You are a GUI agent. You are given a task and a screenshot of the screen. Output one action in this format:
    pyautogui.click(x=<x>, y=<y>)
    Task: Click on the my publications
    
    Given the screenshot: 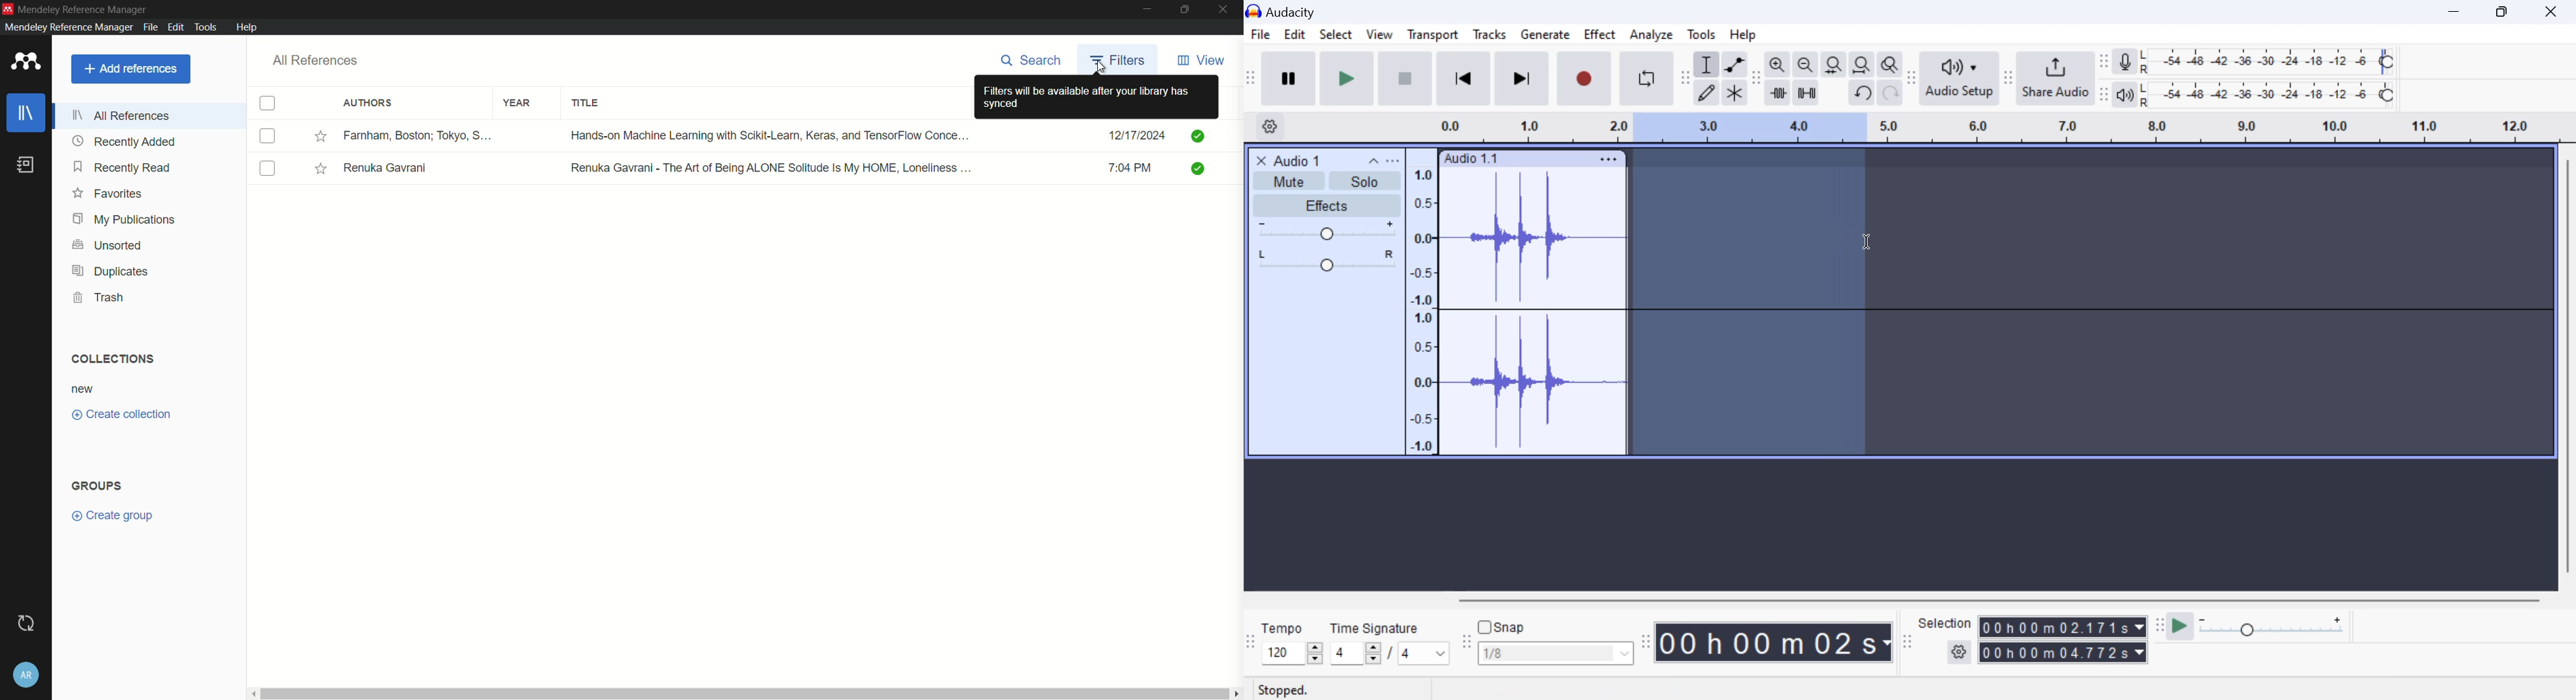 What is the action you would take?
    pyautogui.click(x=126, y=220)
    